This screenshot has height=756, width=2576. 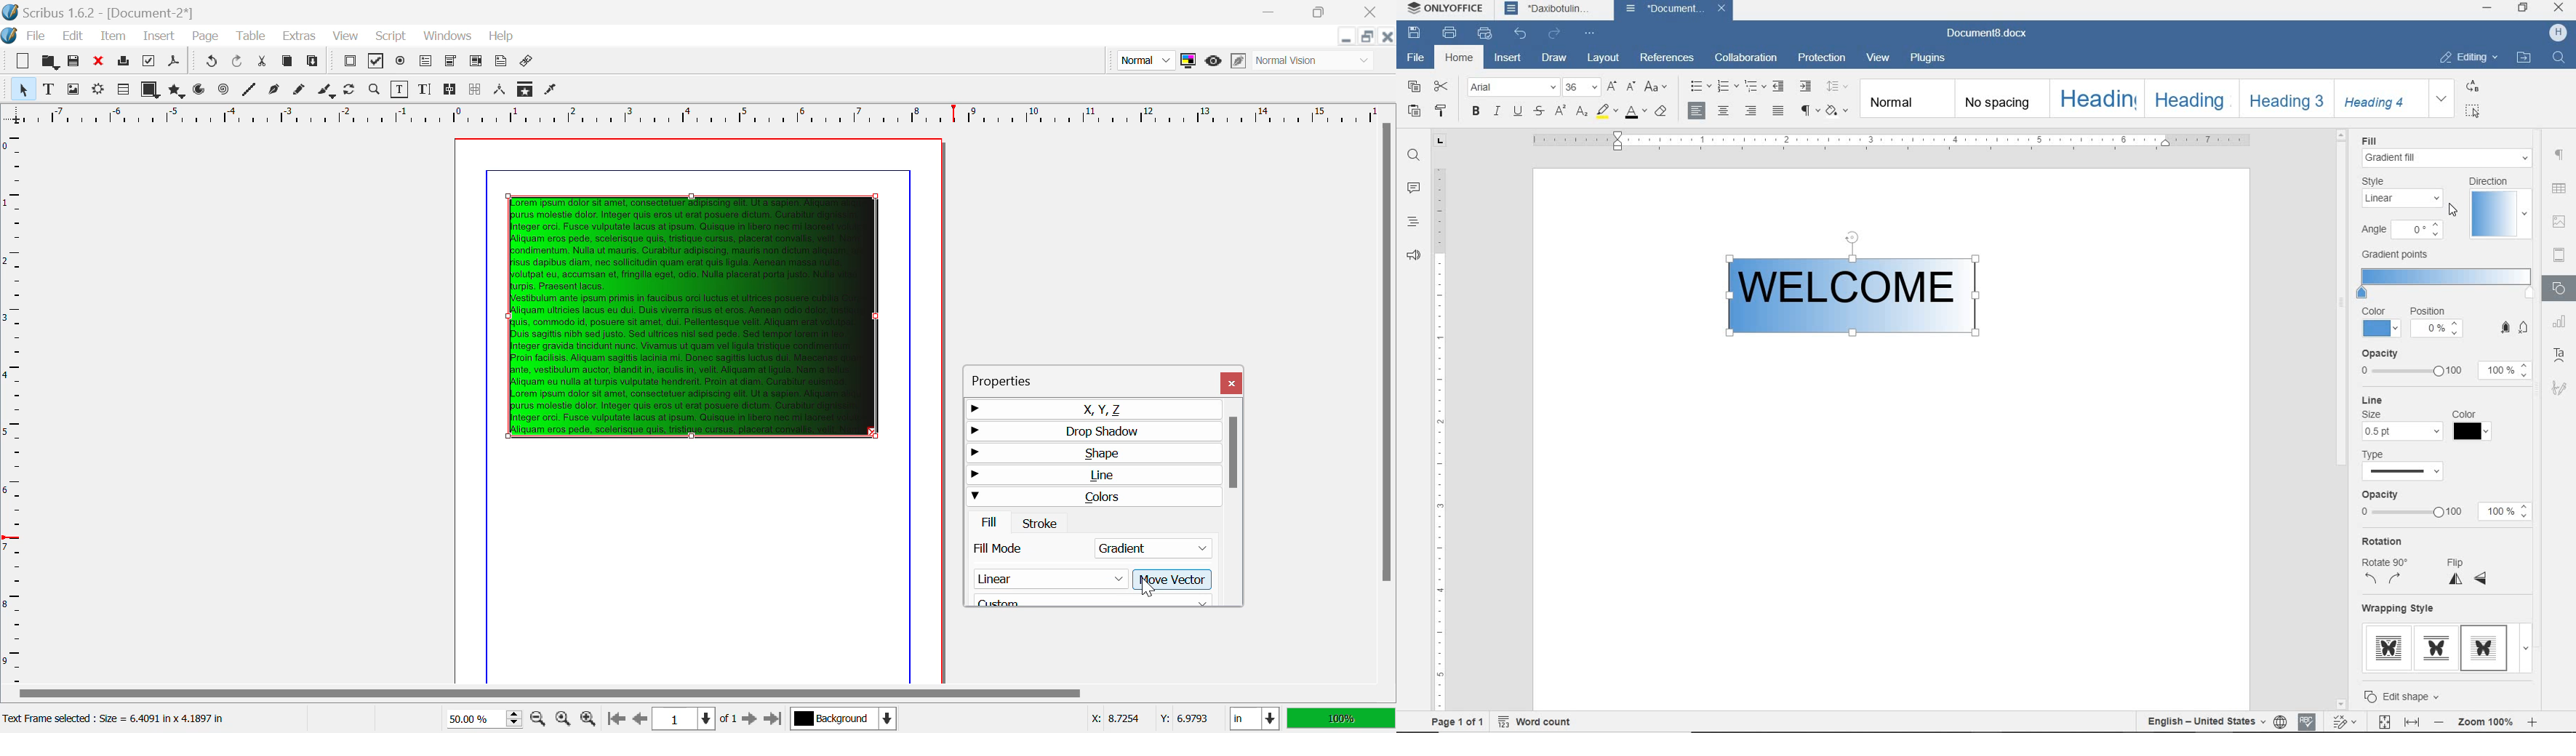 I want to click on Delink Frames, so click(x=476, y=89).